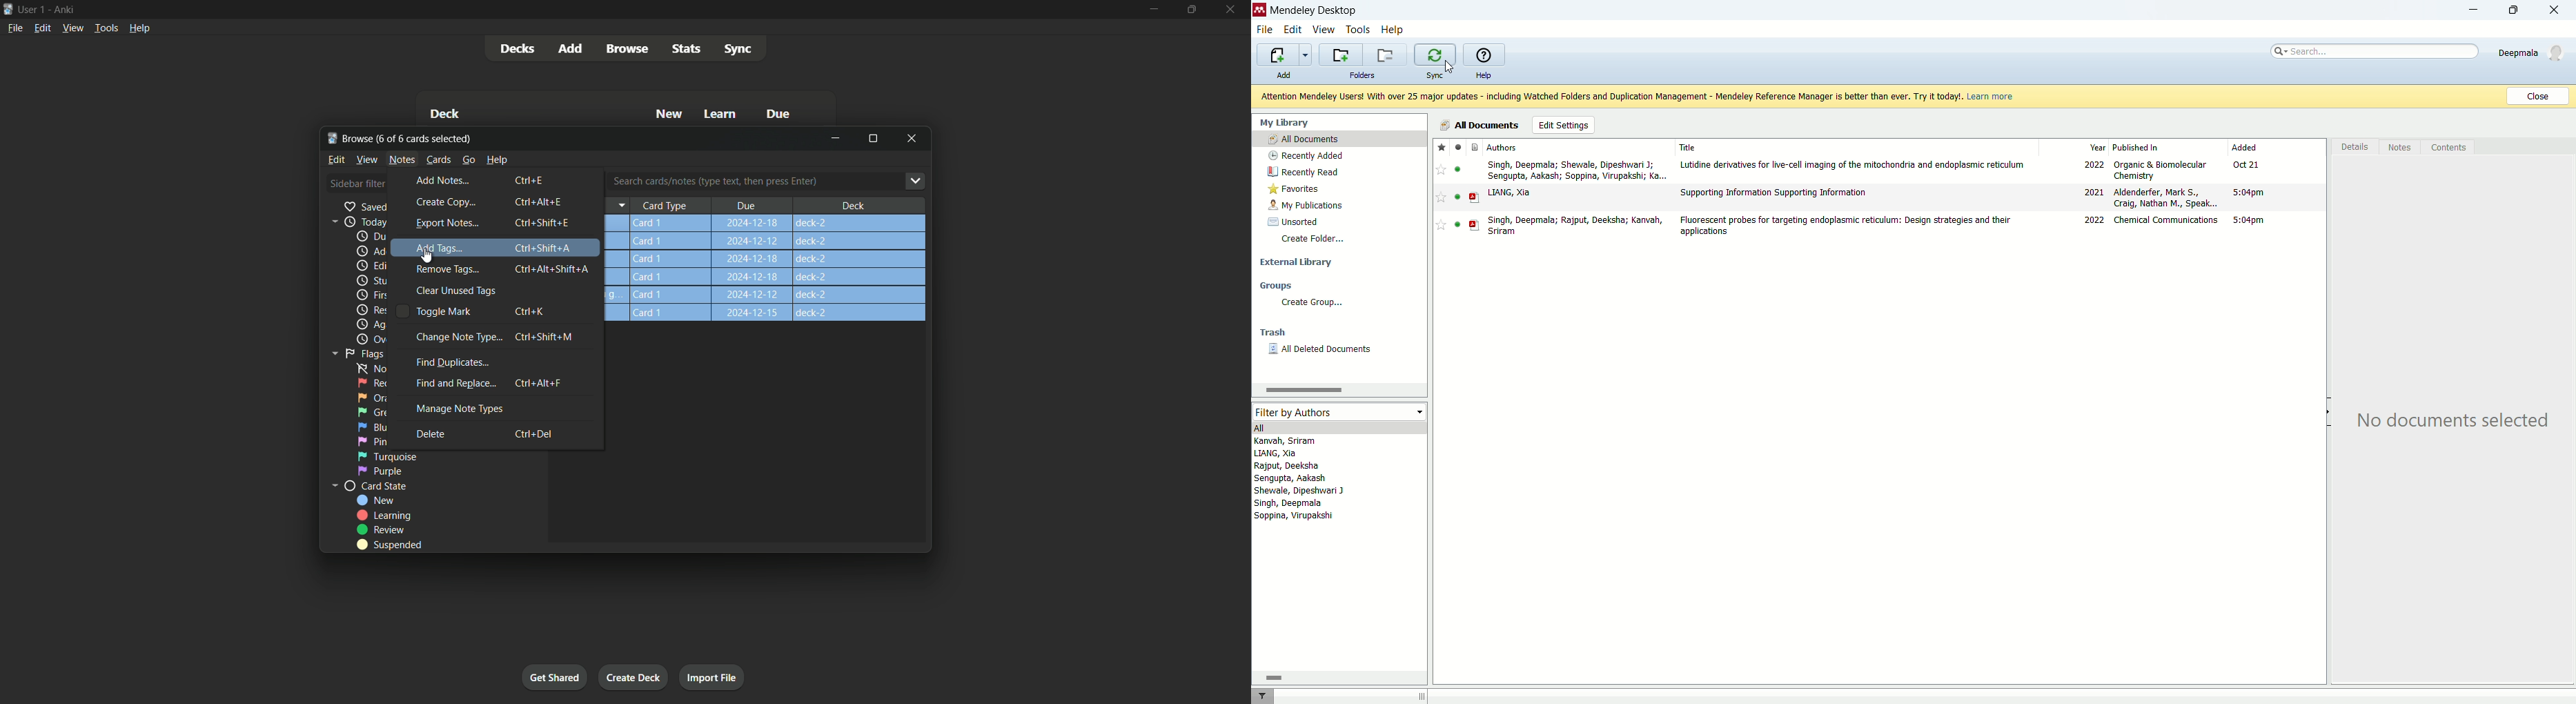  What do you see at coordinates (776, 113) in the screenshot?
I see `Due` at bounding box center [776, 113].